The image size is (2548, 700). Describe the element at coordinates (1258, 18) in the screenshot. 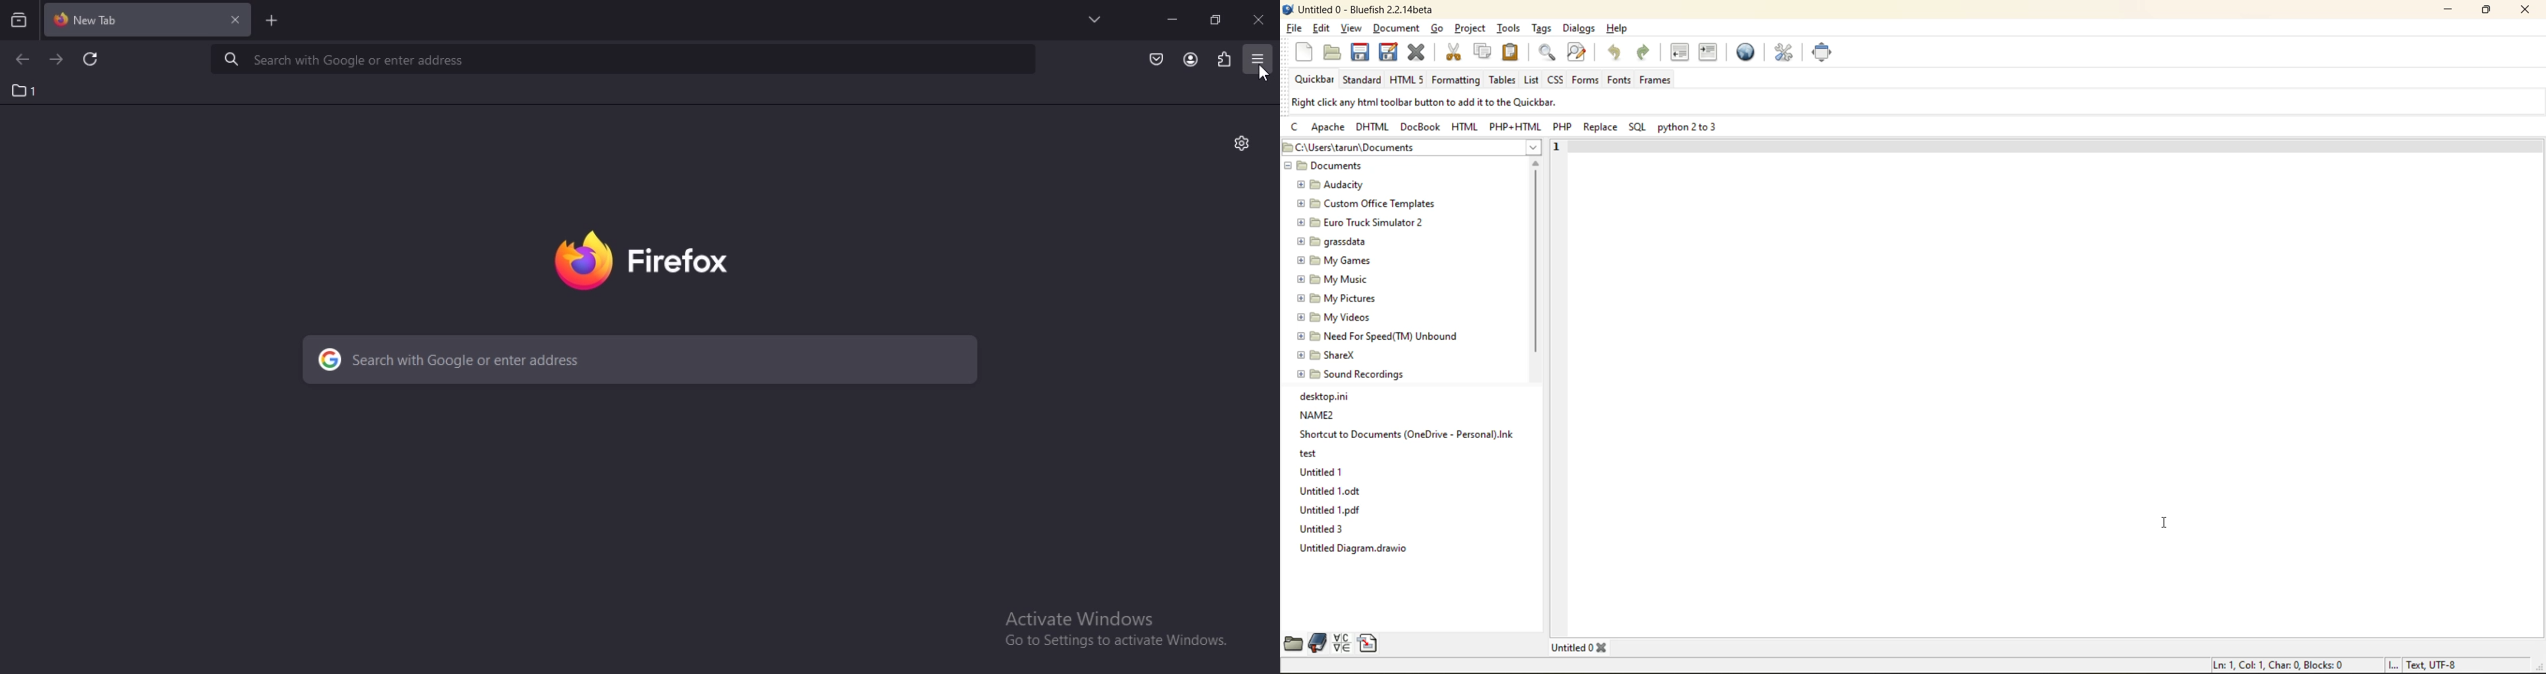

I see `close` at that location.